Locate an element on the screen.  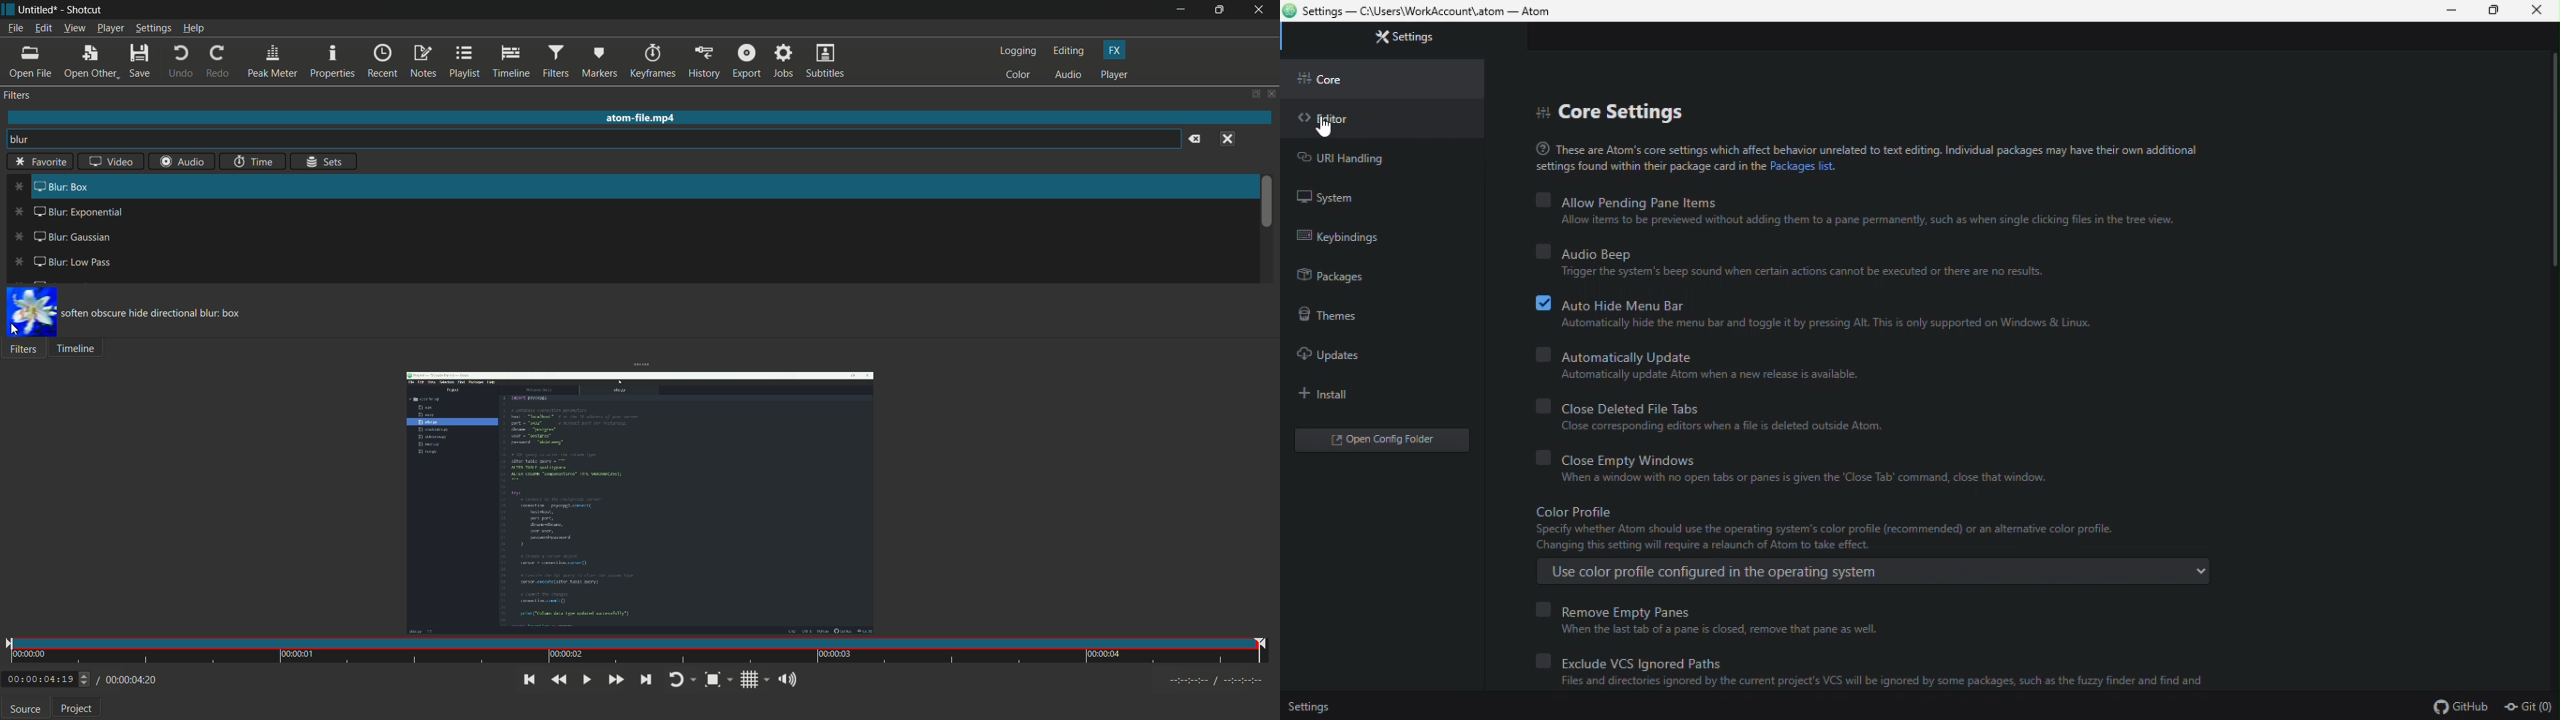
close is located at coordinates (2538, 13).